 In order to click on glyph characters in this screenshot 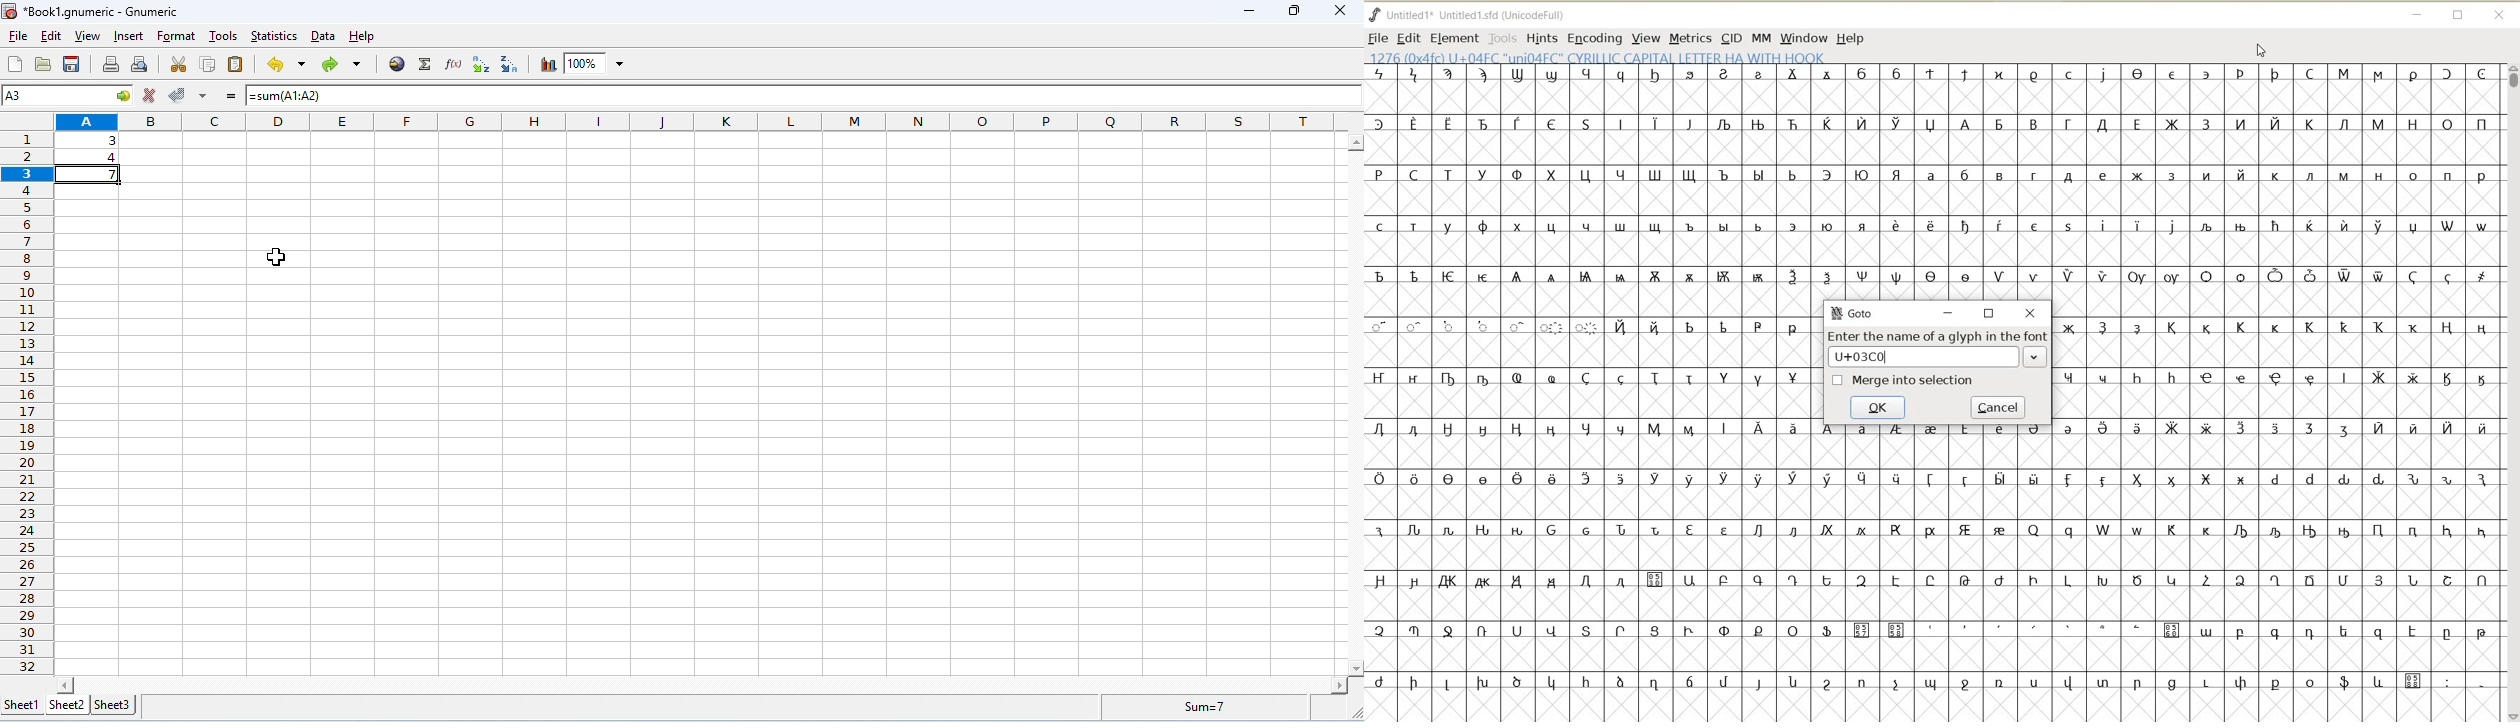, I will do `click(2277, 495)`.